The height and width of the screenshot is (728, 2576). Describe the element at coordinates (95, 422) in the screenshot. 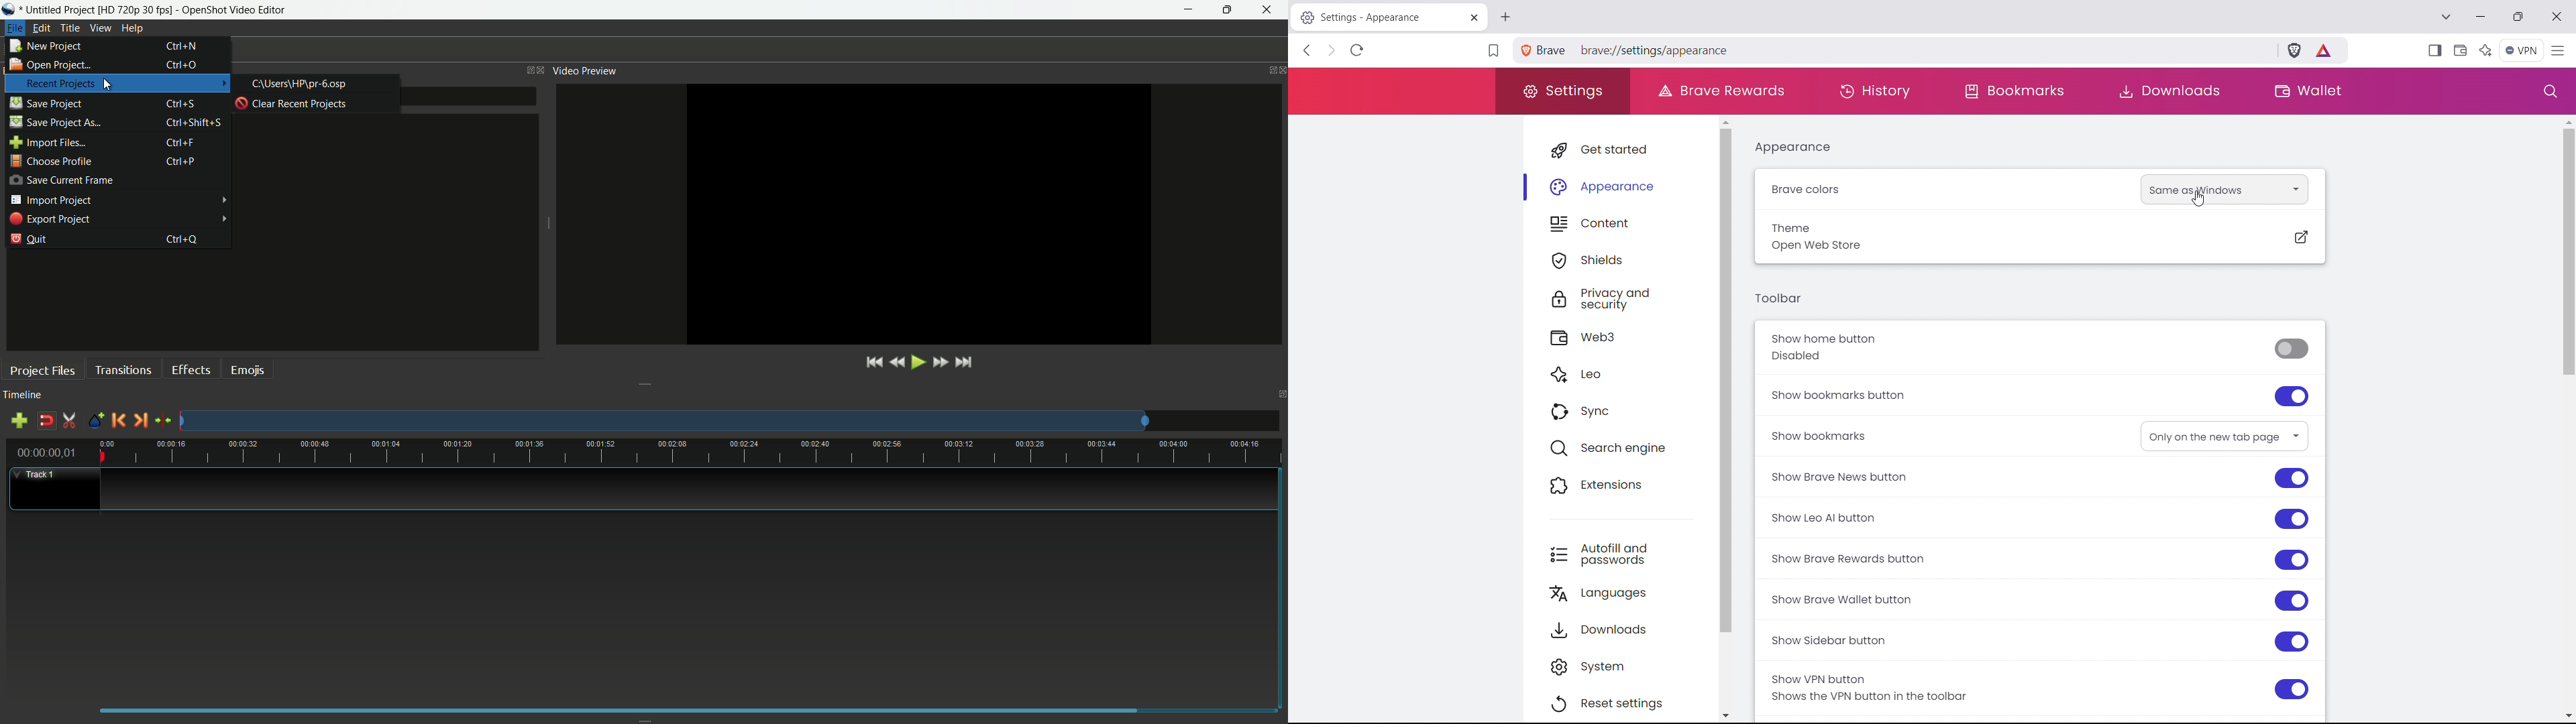

I see `create marker` at that location.